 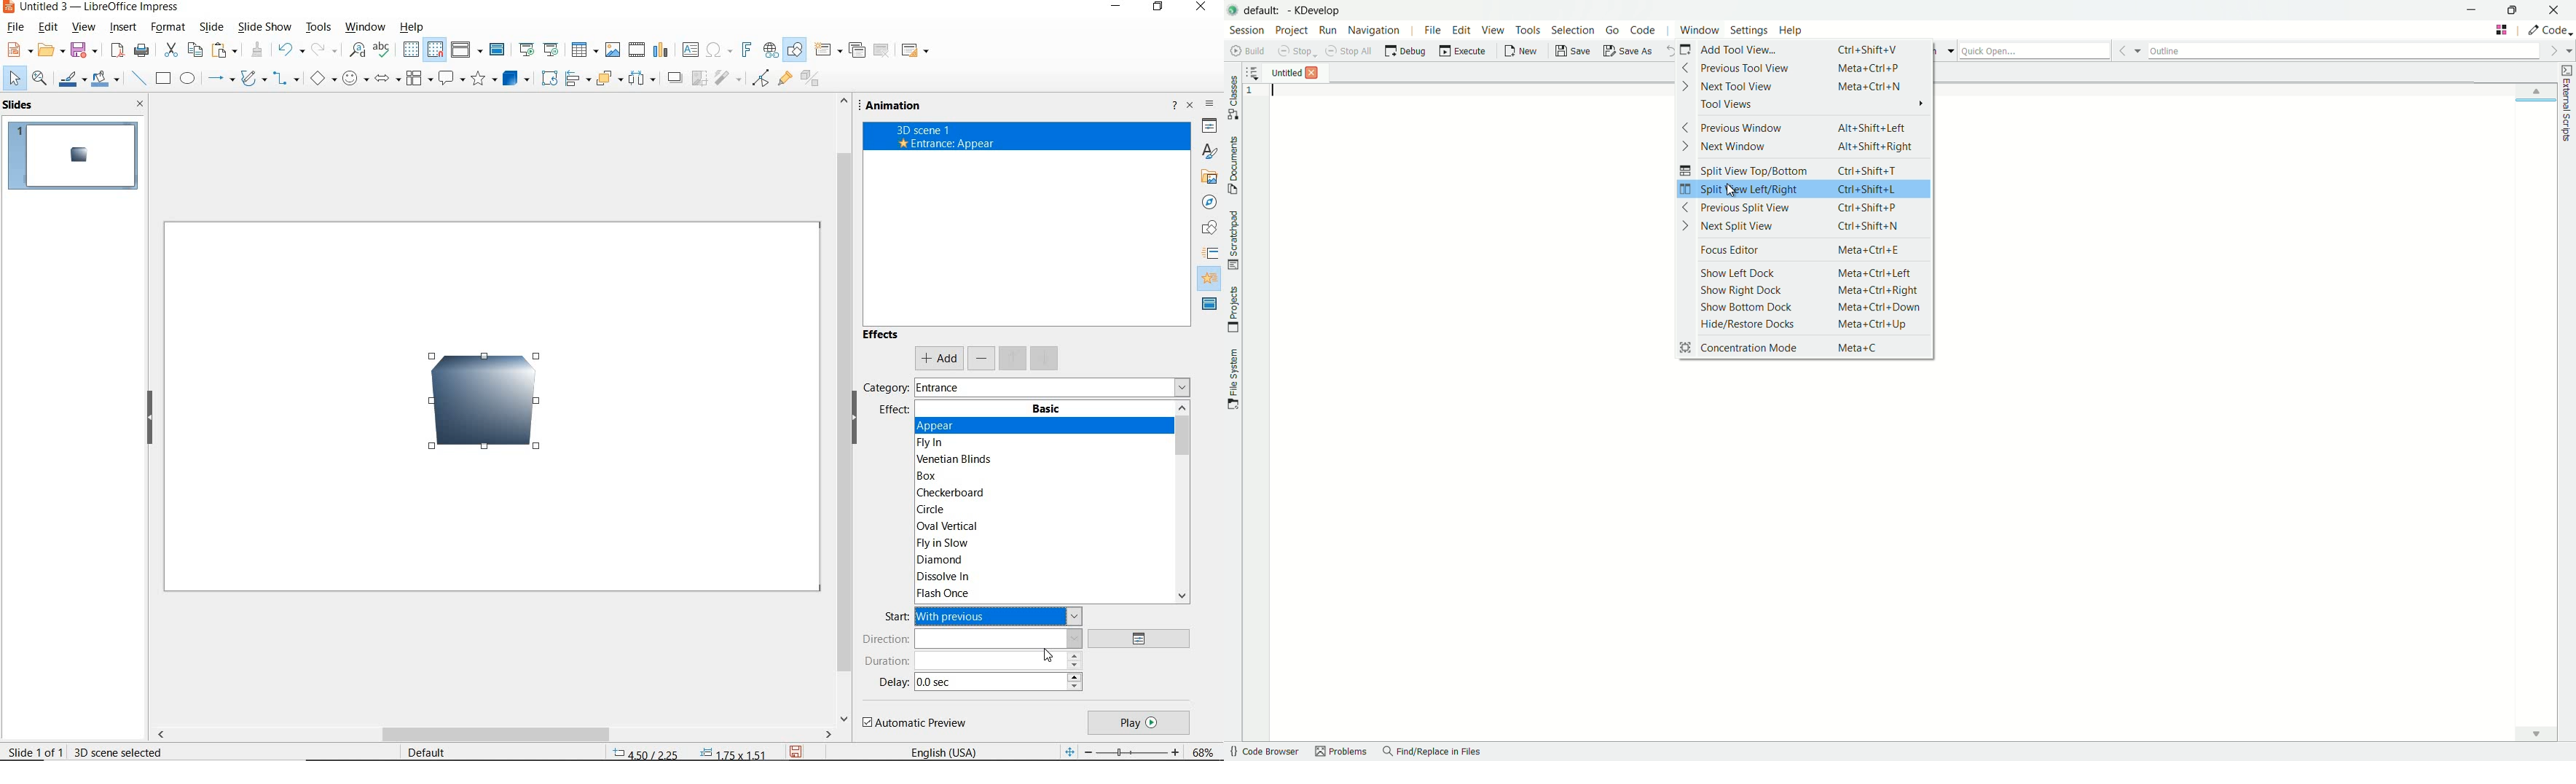 What do you see at coordinates (893, 682) in the screenshot?
I see `delay` at bounding box center [893, 682].